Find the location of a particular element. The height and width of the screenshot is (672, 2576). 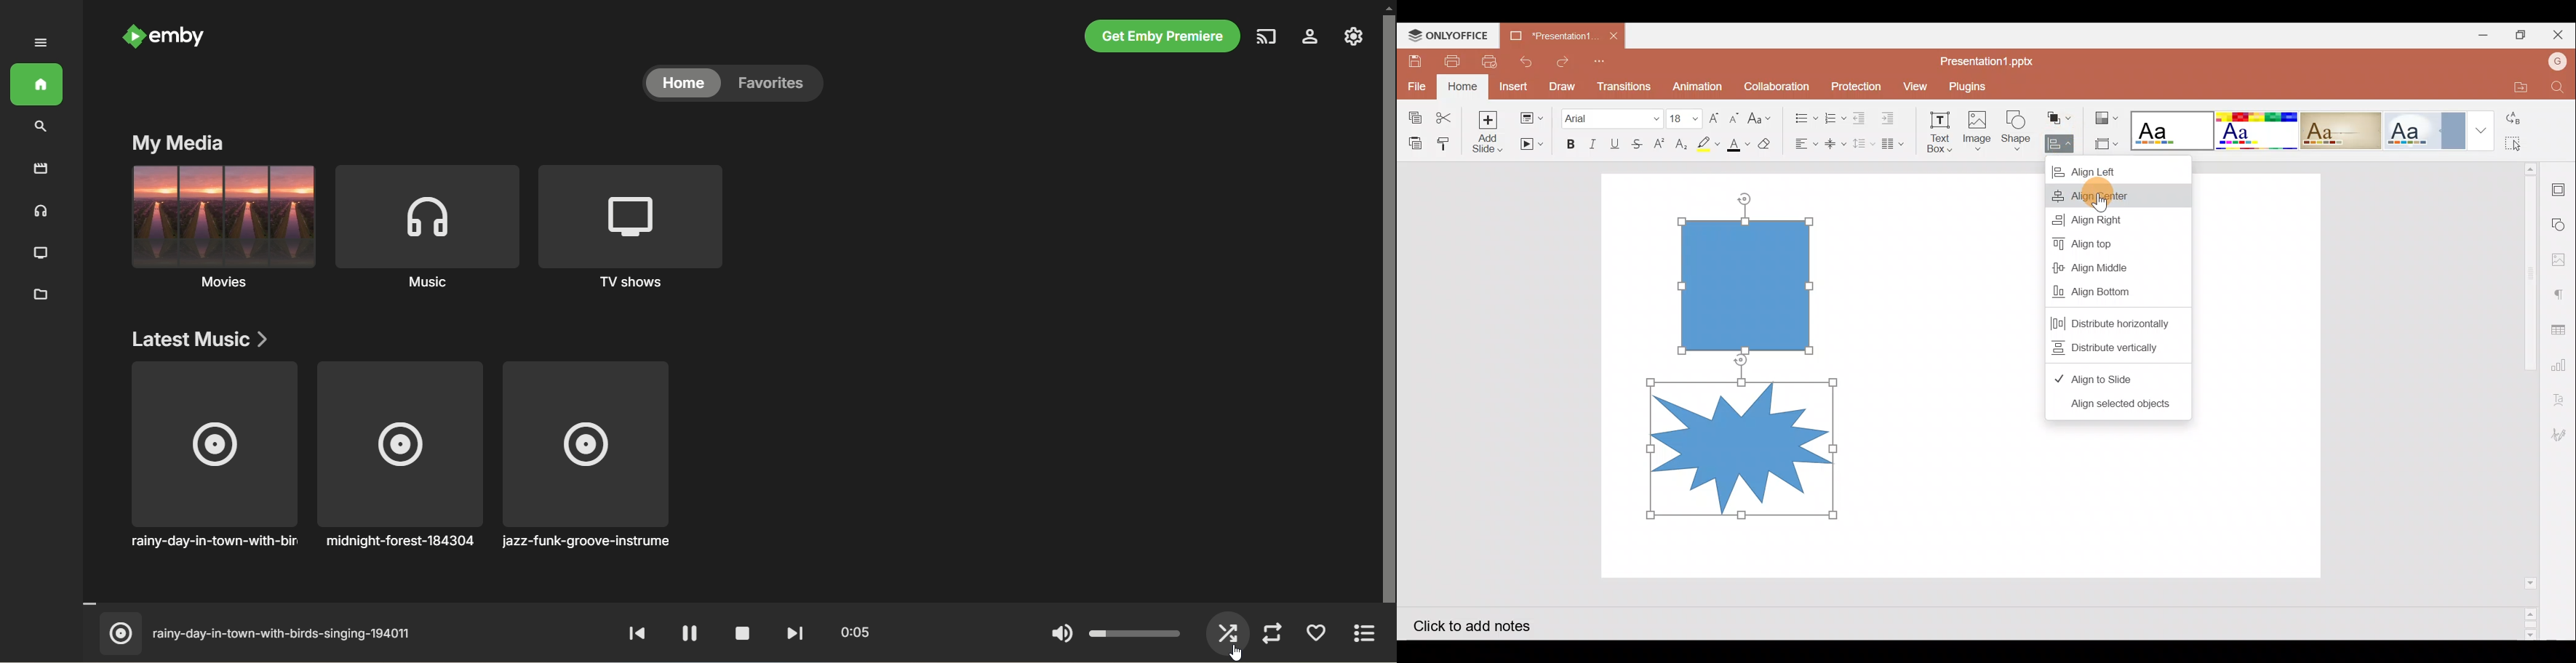

latest music is located at coordinates (199, 339).